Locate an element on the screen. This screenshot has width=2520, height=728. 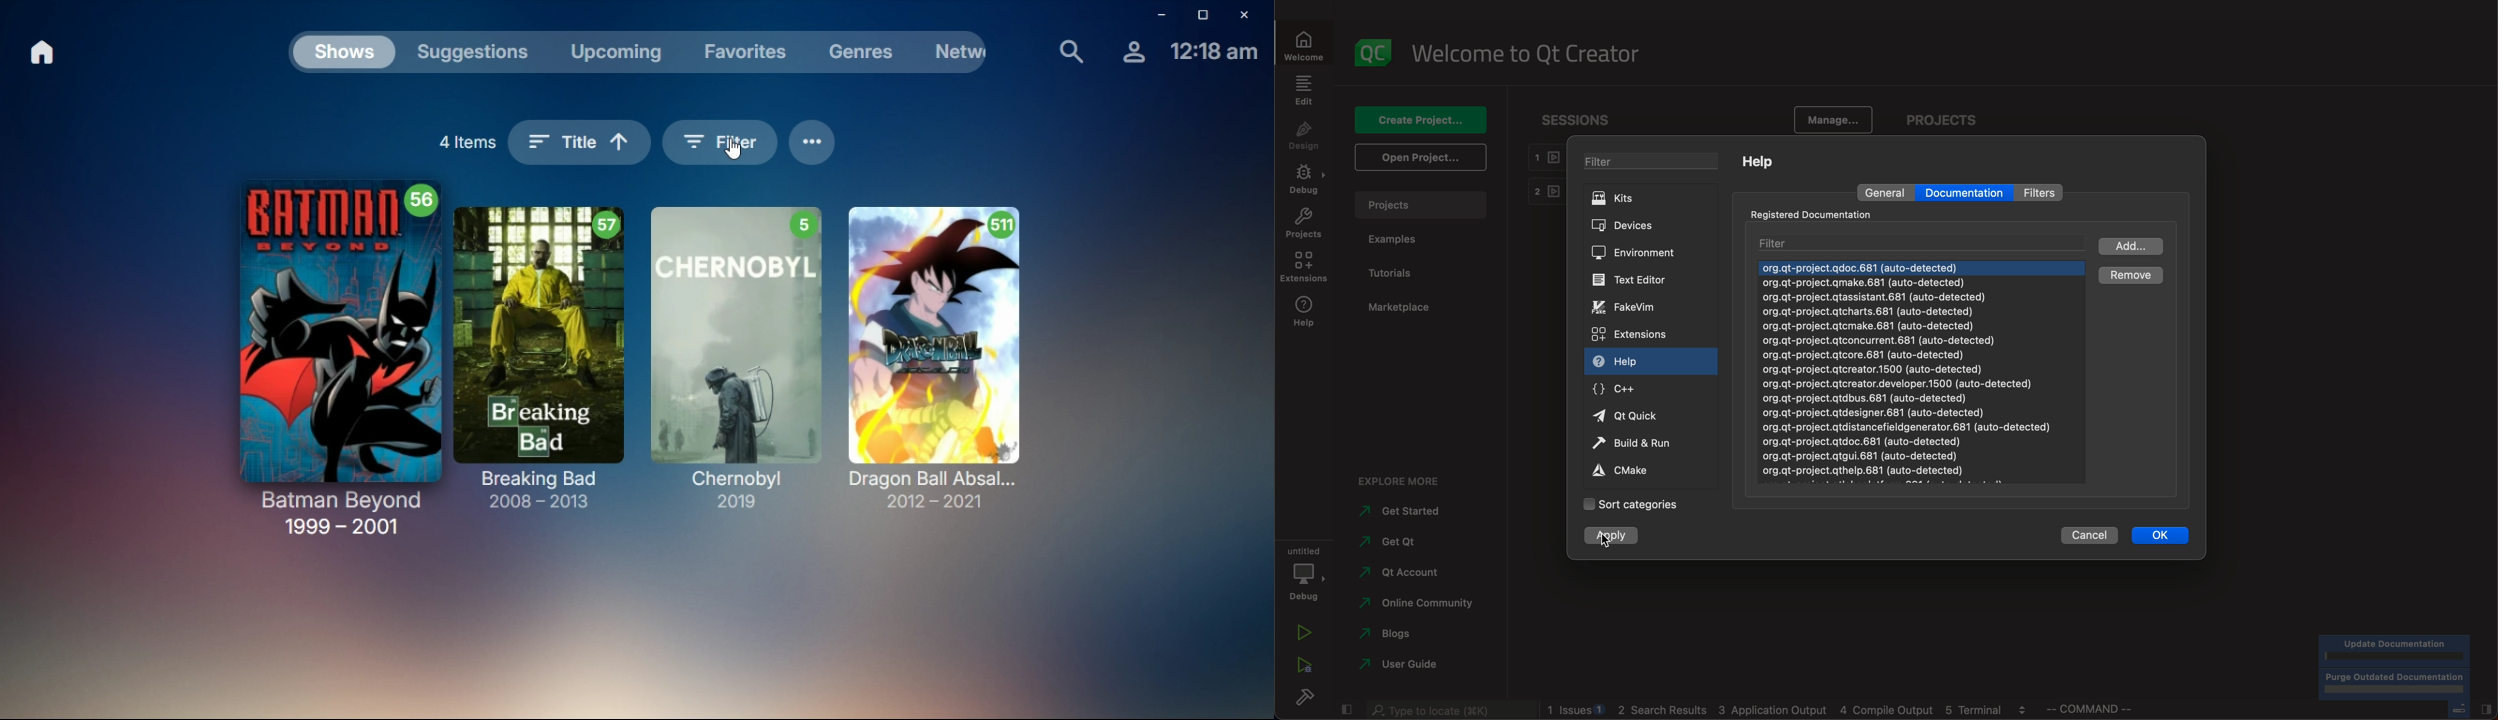
debug is located at coordinates (1307, 571).